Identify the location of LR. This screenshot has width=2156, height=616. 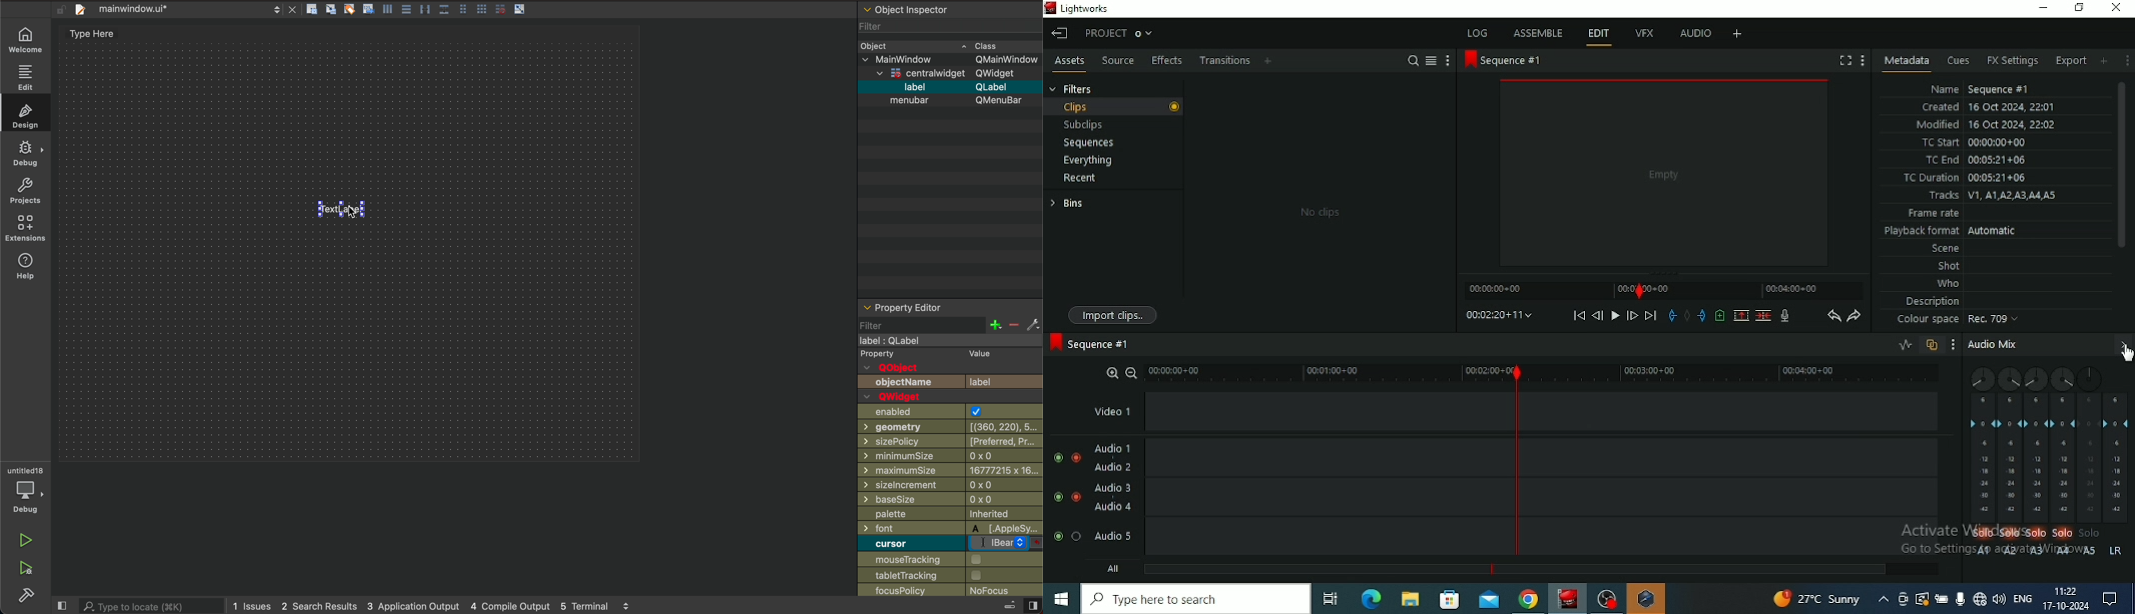
(2116, 551).